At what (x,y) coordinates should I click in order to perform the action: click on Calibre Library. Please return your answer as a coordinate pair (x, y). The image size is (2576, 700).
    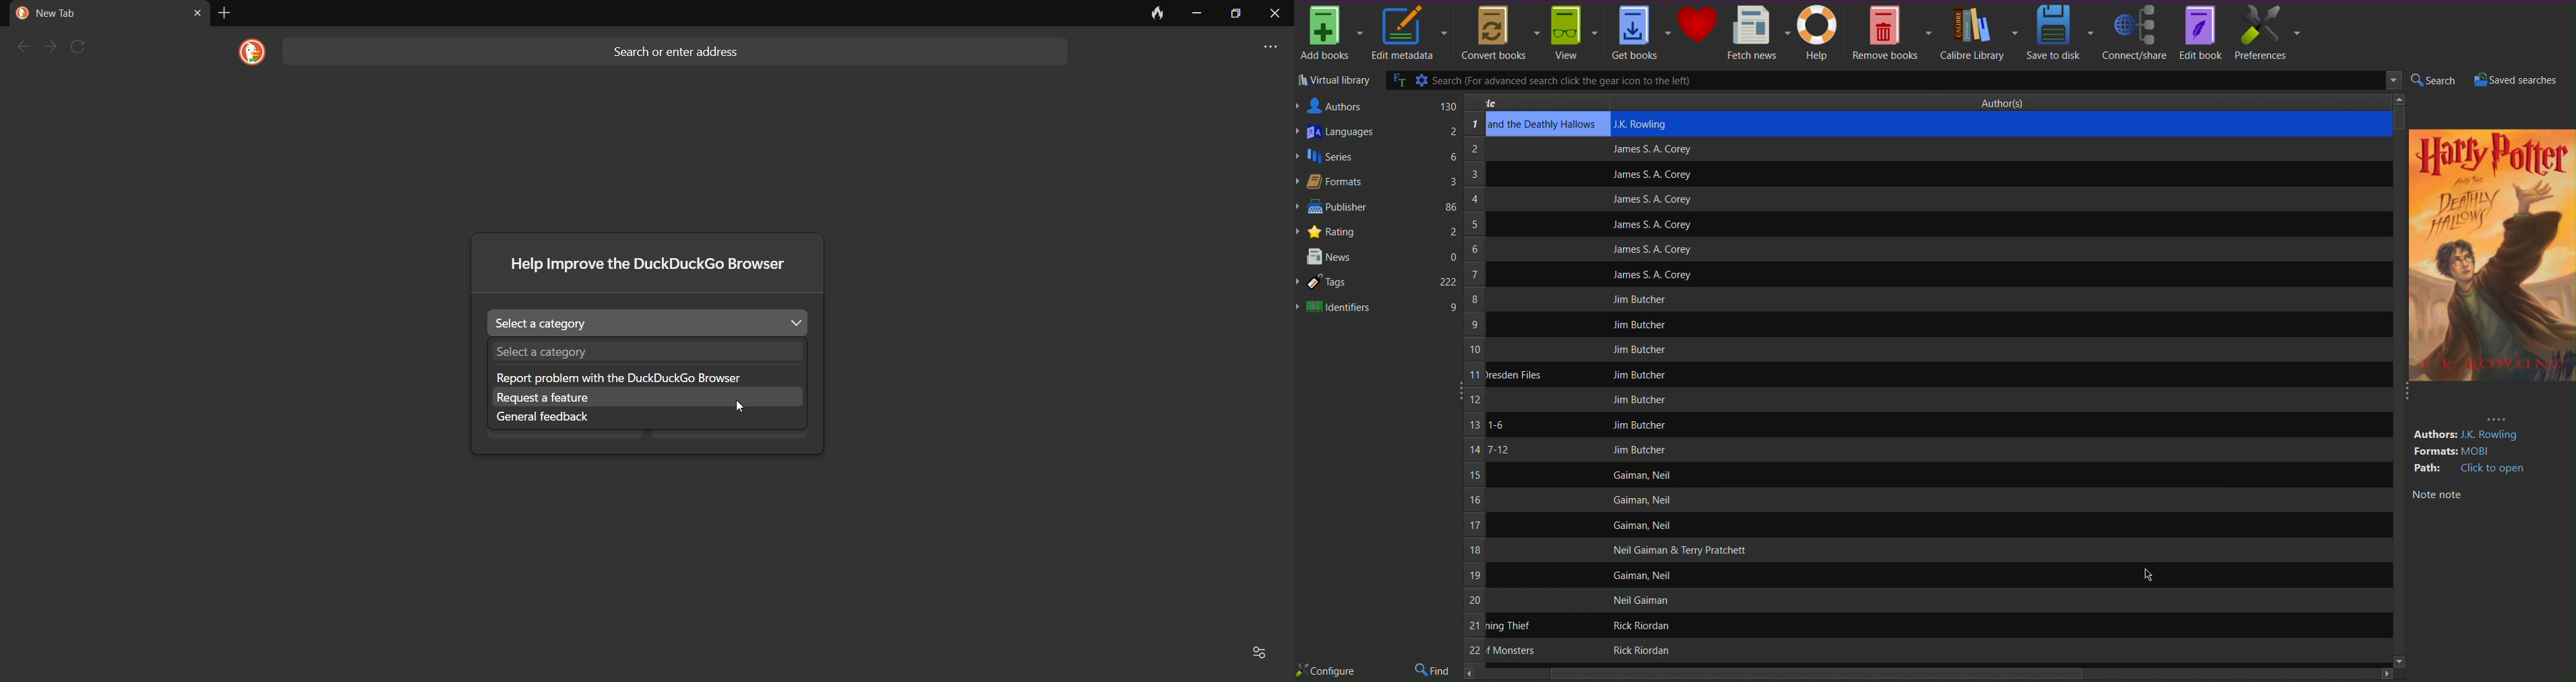
    Looking at the image, I should click on (1979, 32).